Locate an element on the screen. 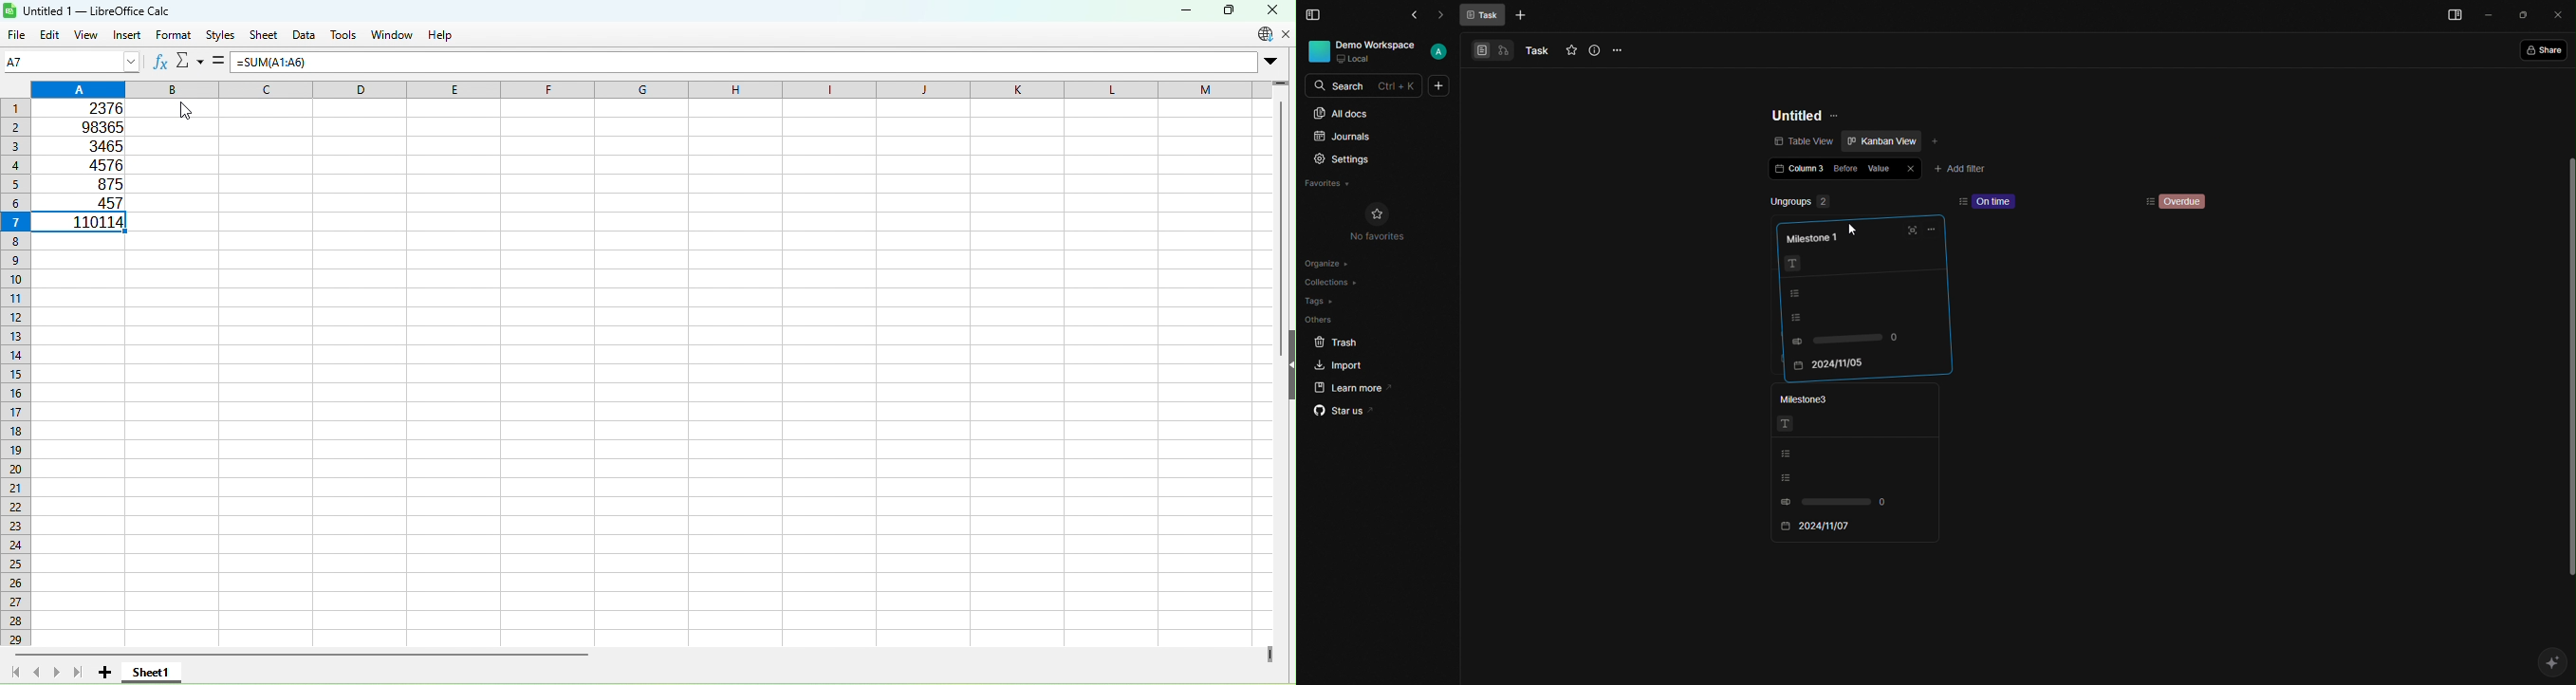 The image size is (2576, 700). A7 is located at coordinates (39, 60).